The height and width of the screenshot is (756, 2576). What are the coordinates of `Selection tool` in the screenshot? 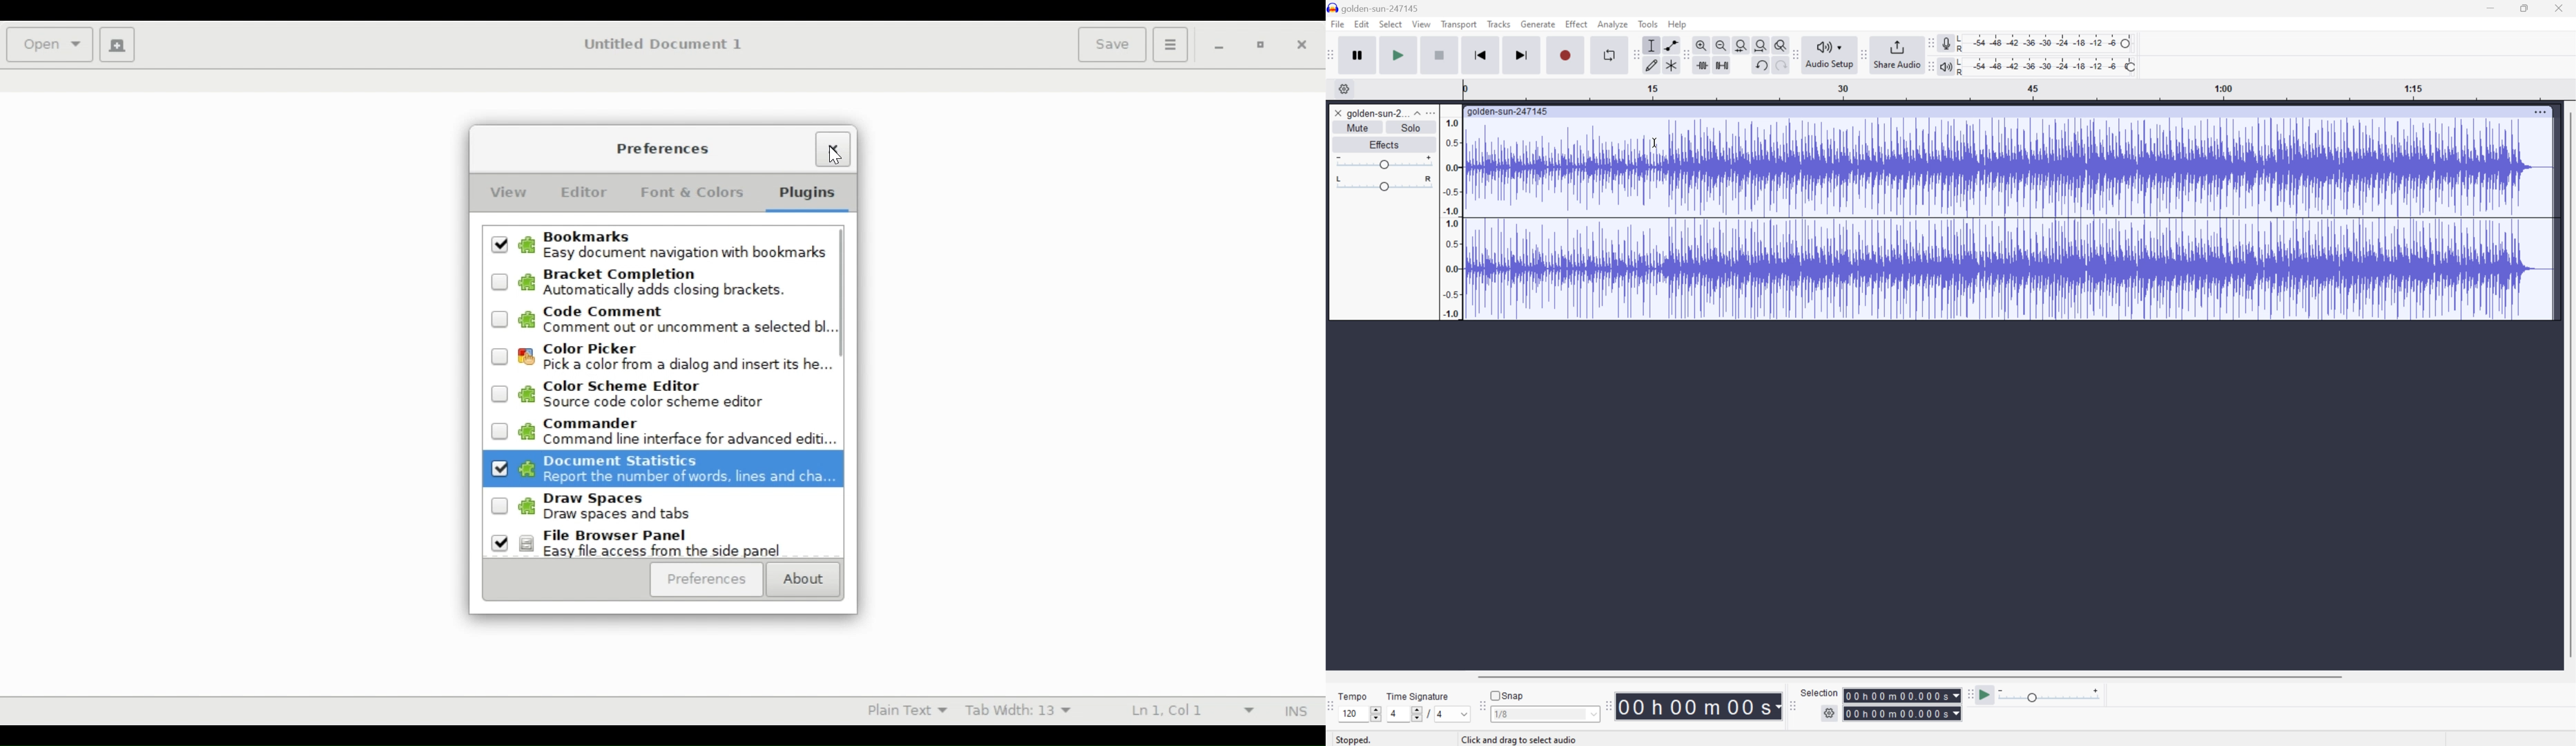 It's located at (1650, 45).